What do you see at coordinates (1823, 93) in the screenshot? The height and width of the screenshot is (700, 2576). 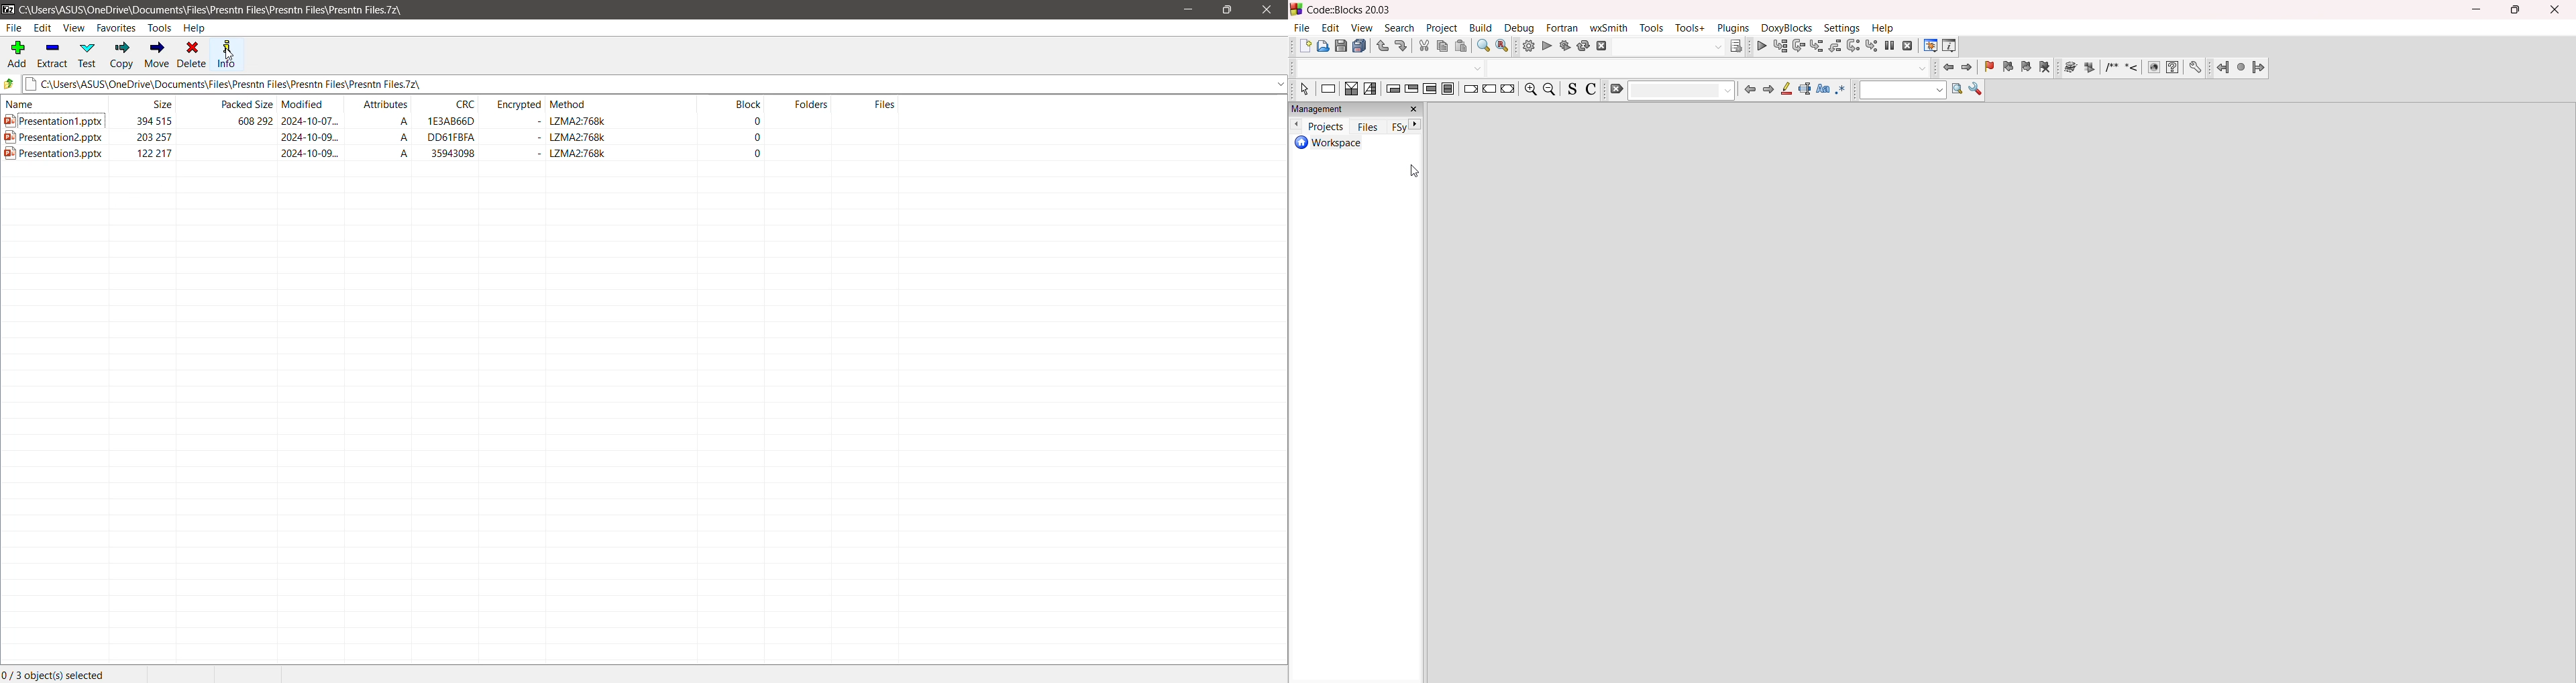 I see `match case` at bounding box center [1823, 93].